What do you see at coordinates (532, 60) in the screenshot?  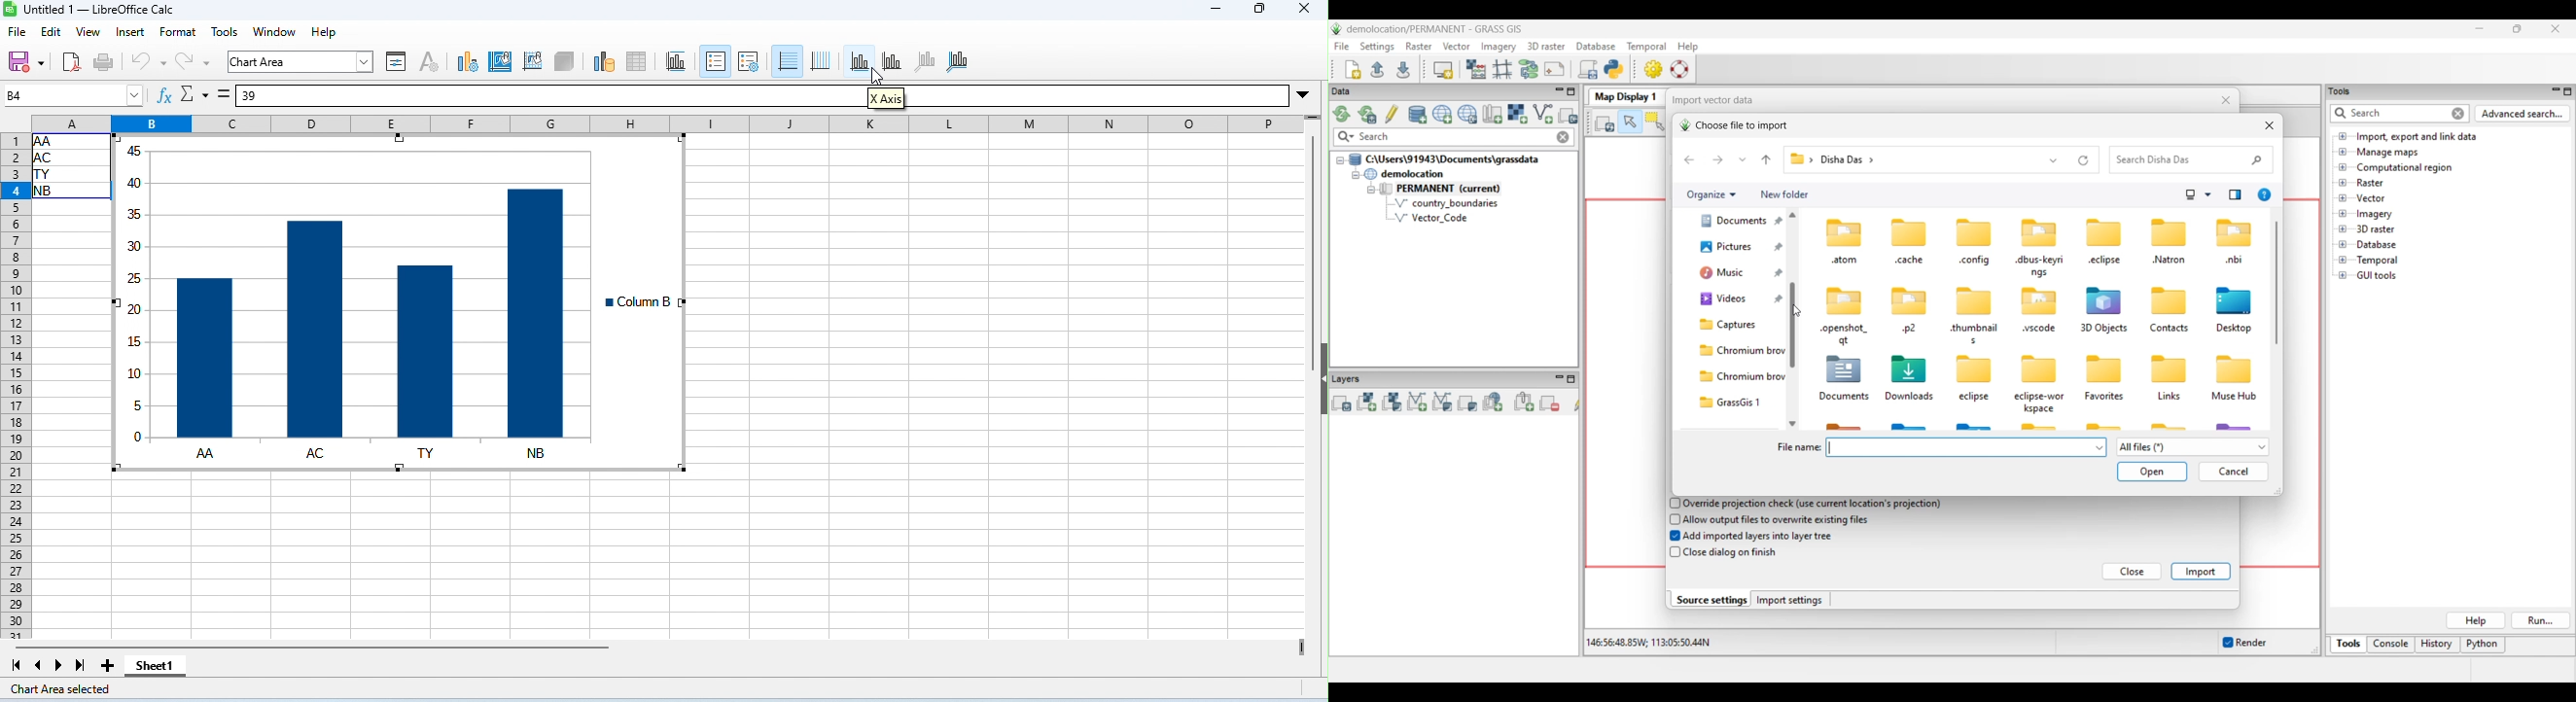 I see `chart wall` at bounding box center [532, 60].